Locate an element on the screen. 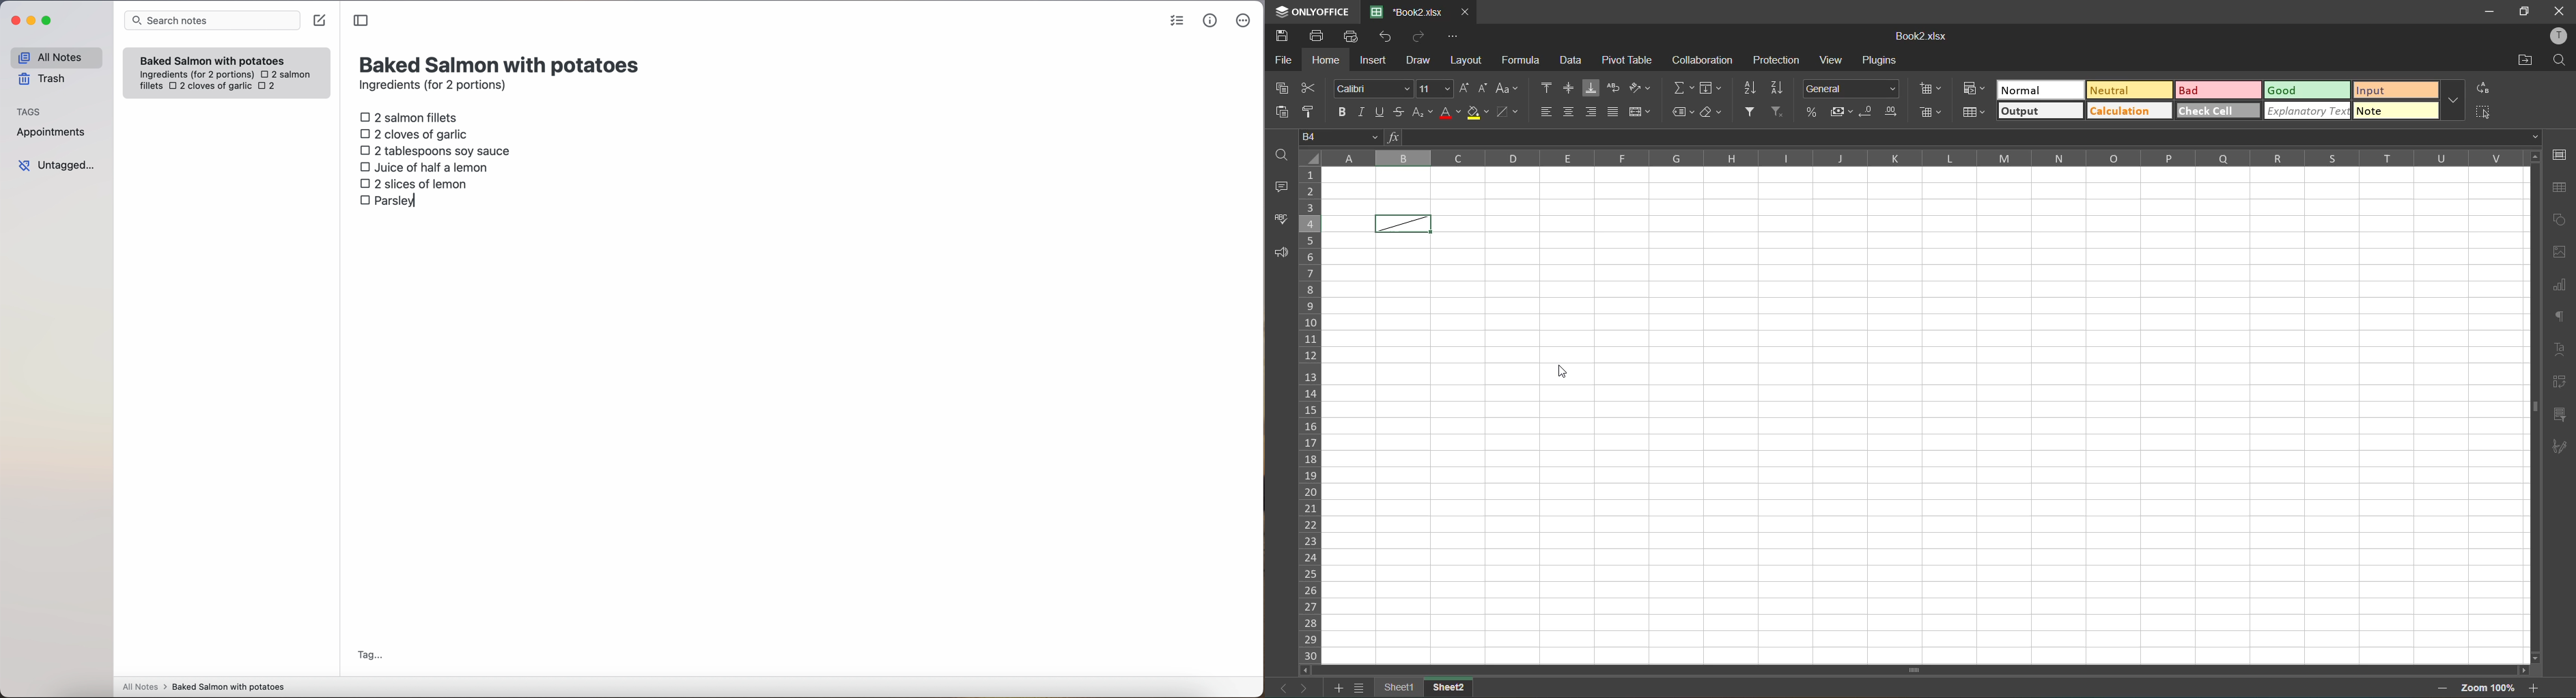 The width and height of the screenshot is (2576, 700). previous is located at coordinates (1280, 690).